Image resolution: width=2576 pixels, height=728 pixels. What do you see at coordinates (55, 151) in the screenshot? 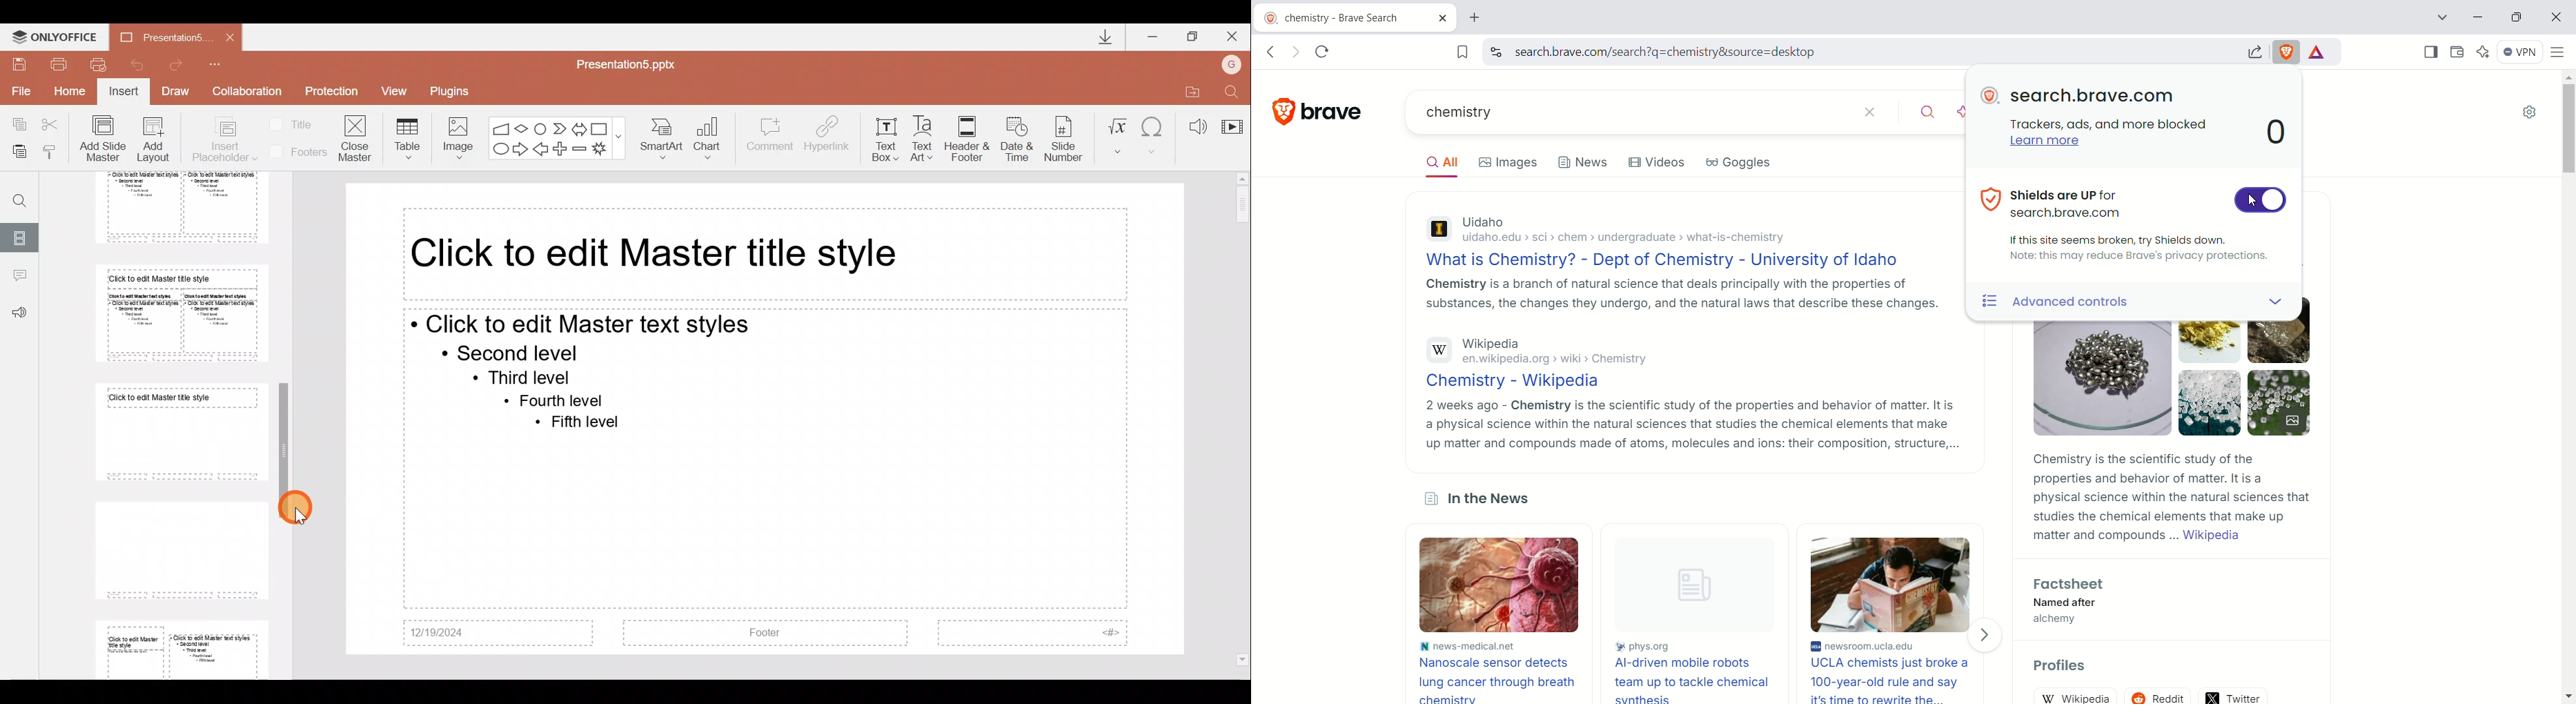
I see `Copy style` at bounding box center [55, 151].